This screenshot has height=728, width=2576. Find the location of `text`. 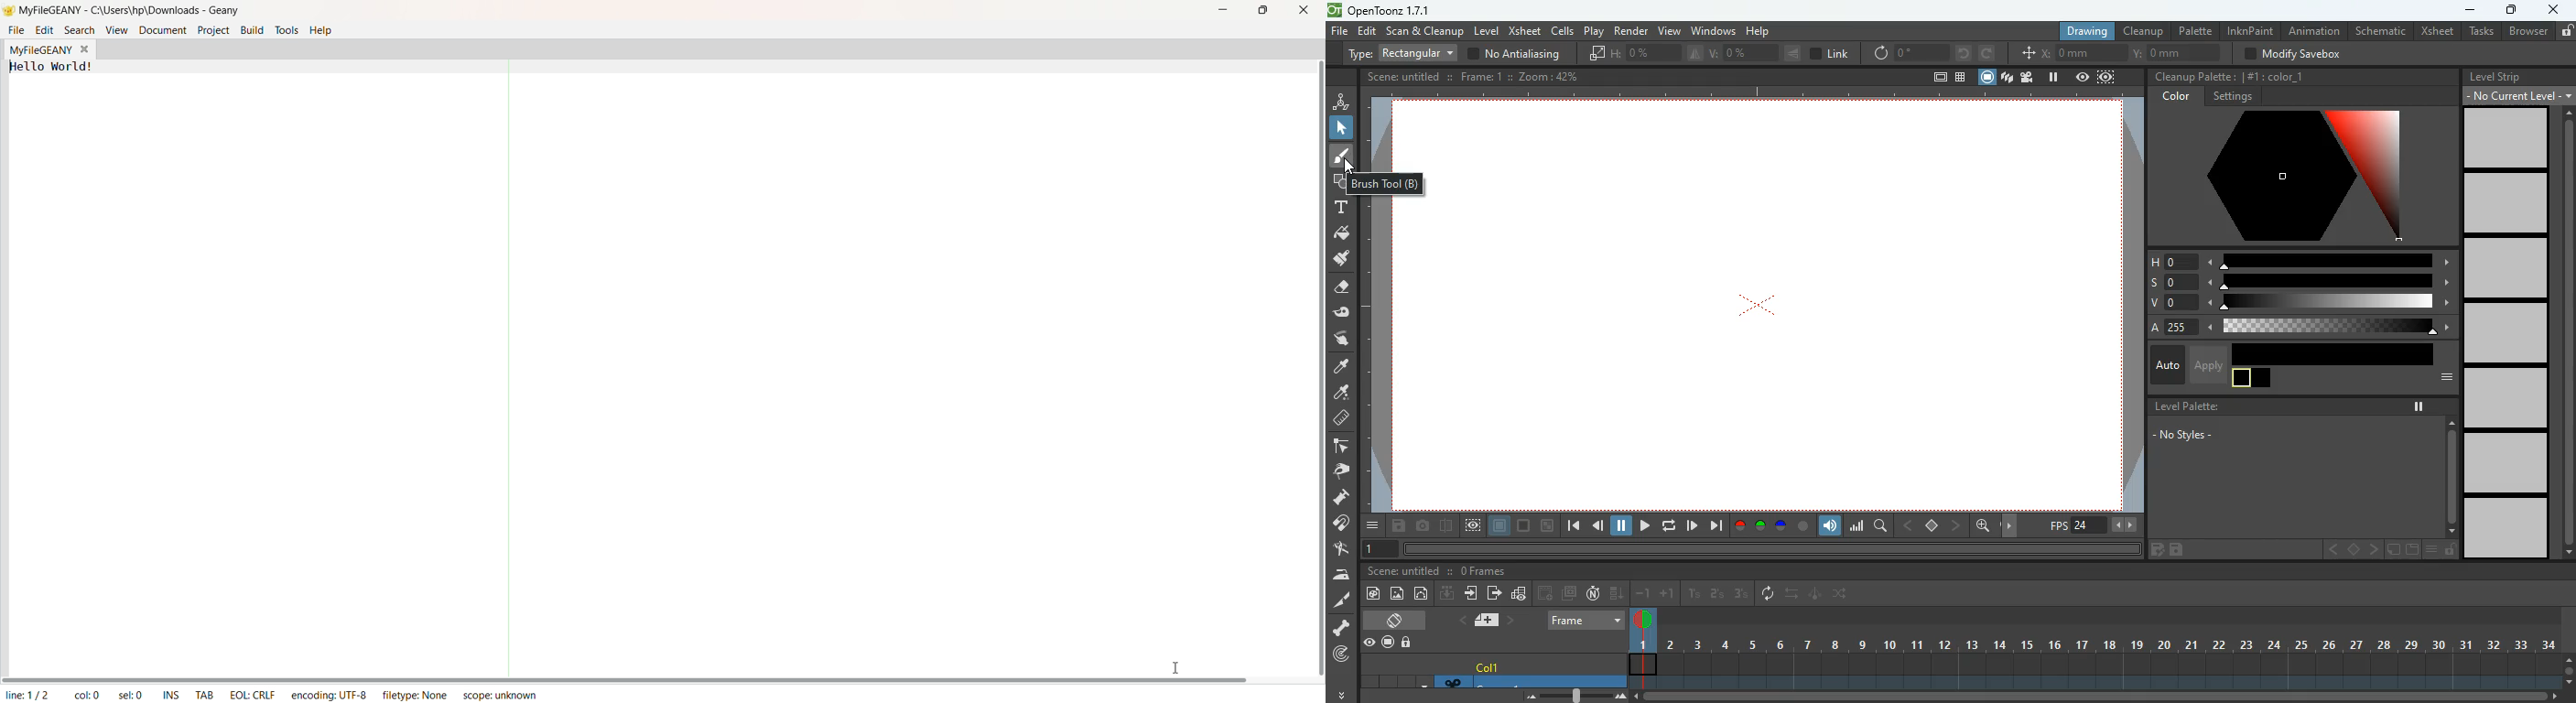

text is located at coordinates (1339, 207).